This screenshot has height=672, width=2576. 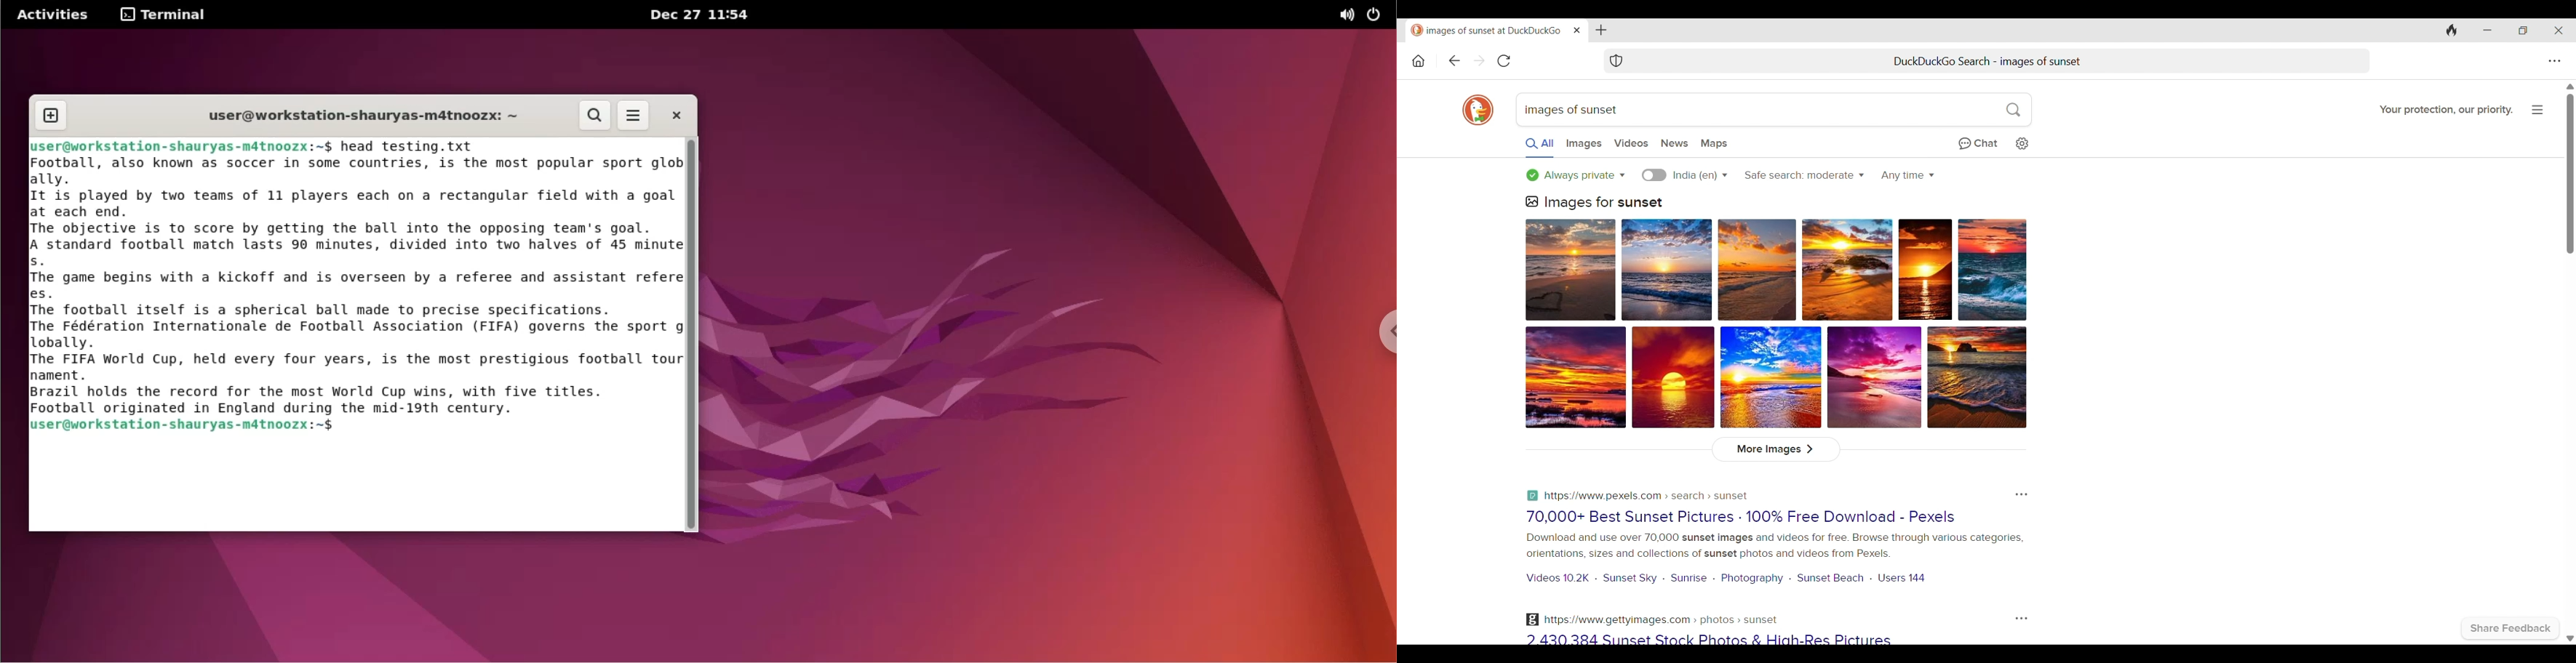 I want to click on Go backward, so click(x=1454, y=61).